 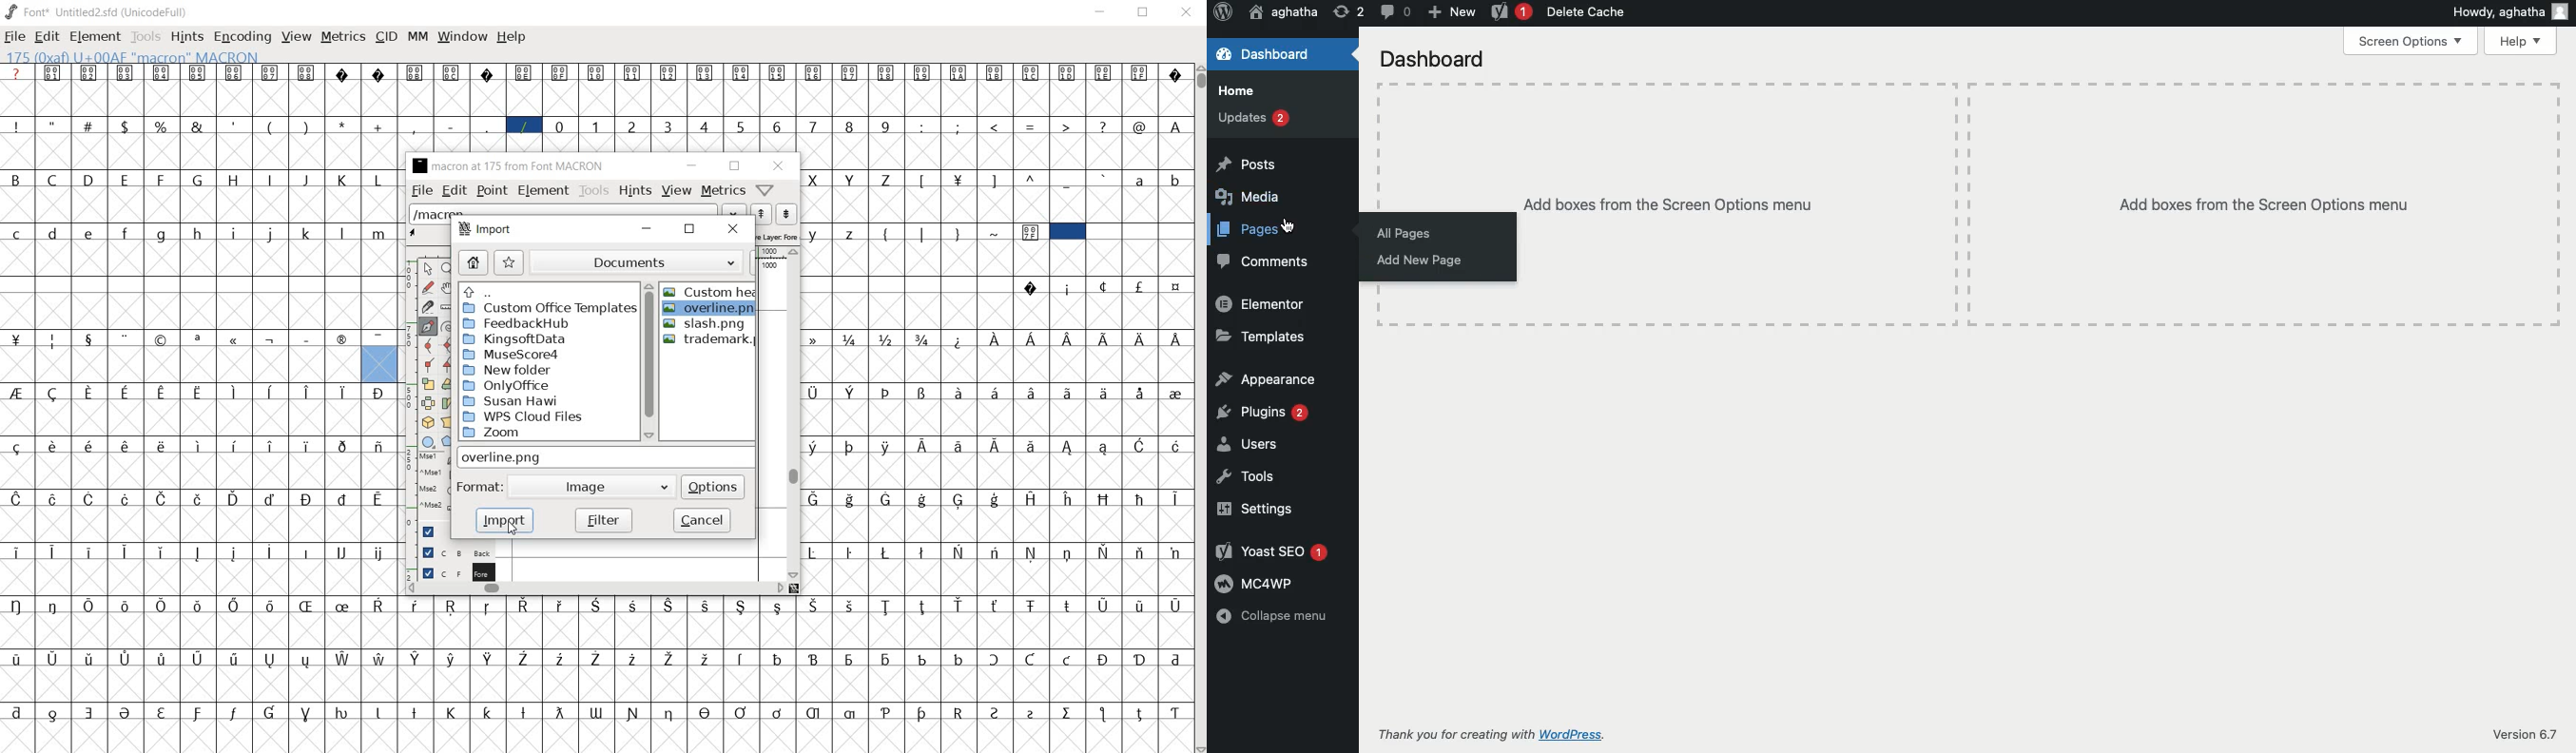 What do you see at coordinates (343, 74) in the screenshot?
I see `Symbol` at bounding box center [343, 74].